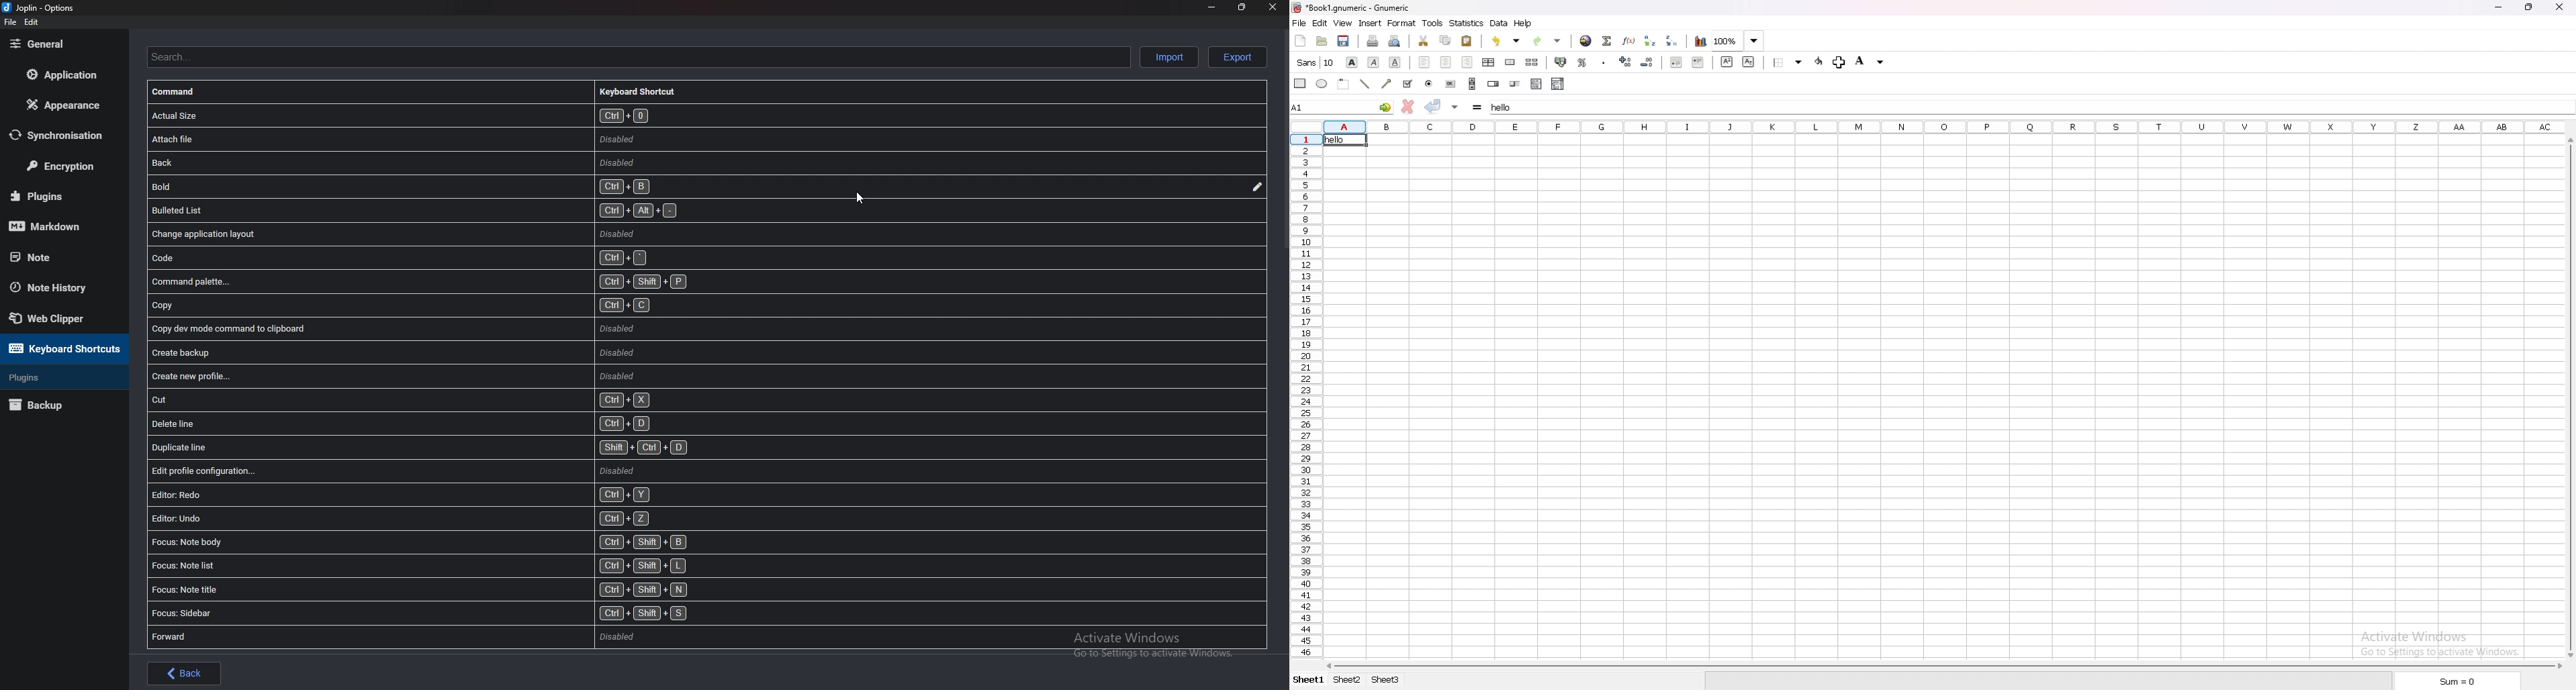 Image resolution: width=2576 pixels, height=700 pixels. What do you see at coordinates (1322, 41) in the screenshot?
I see `open` at bounding box center [1322, 41].